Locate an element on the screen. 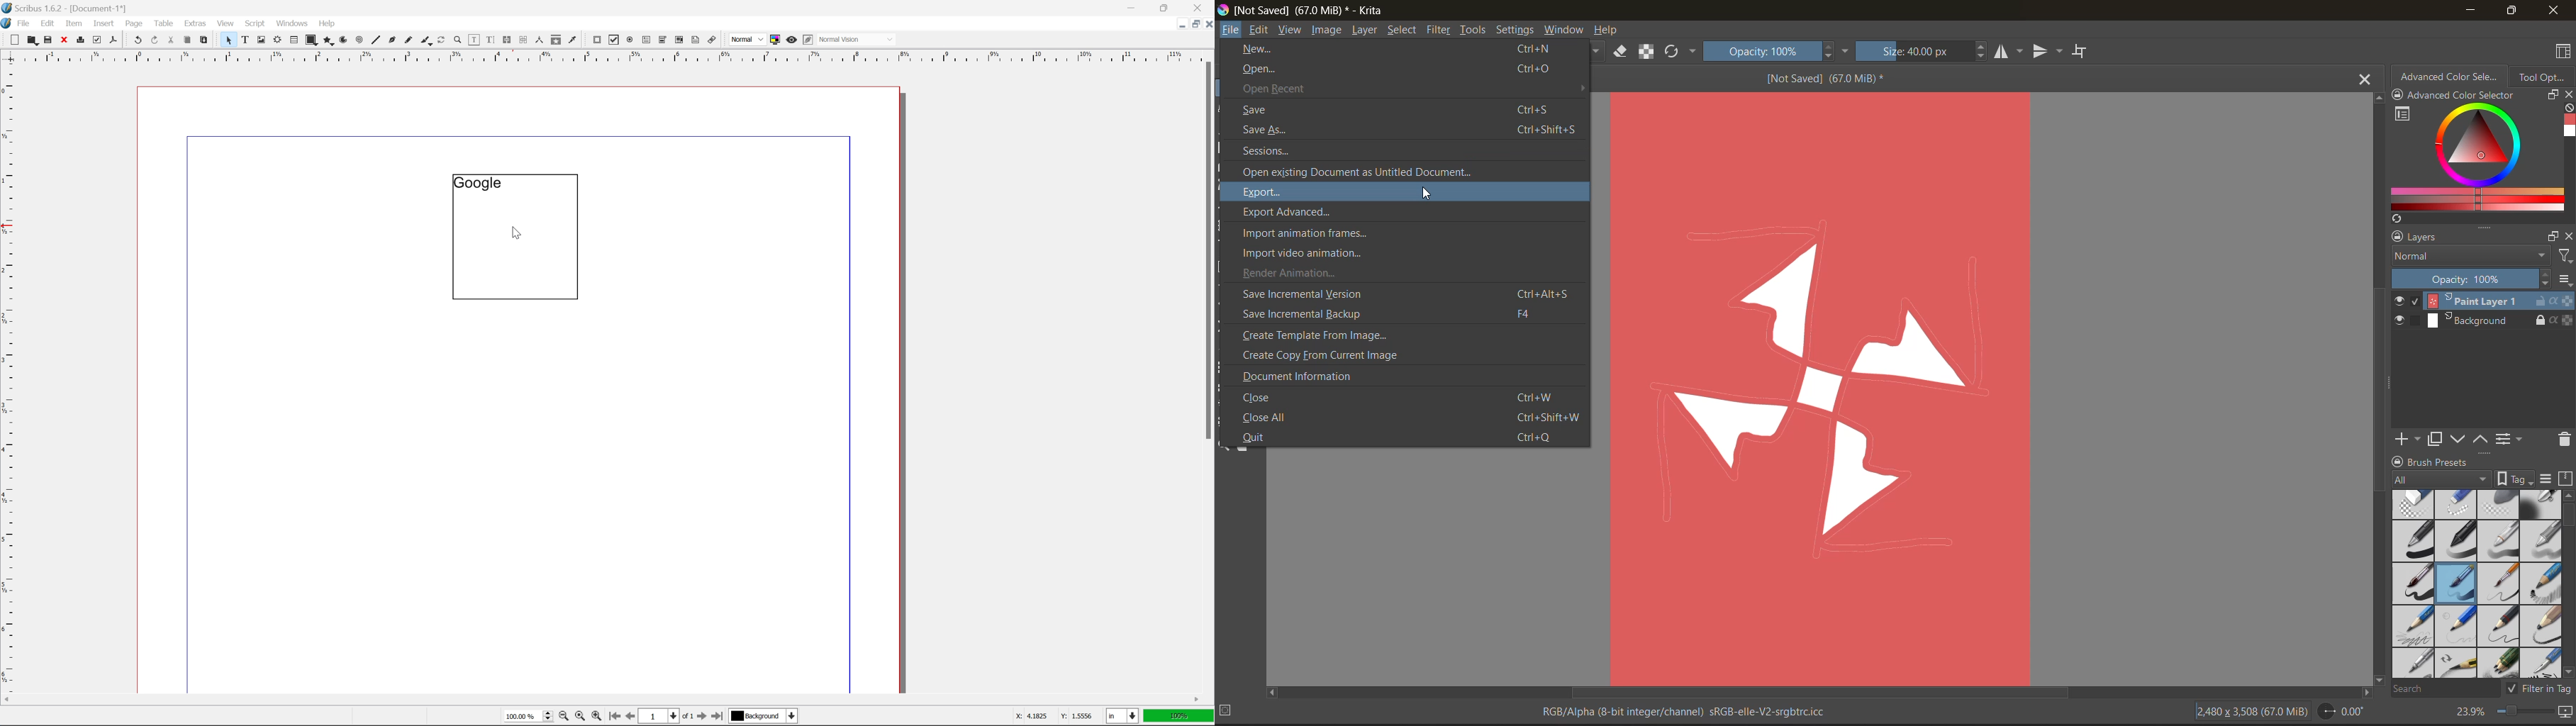 This screenshot has height=728, width=2576. preserve alpha is located at coordinates (1646, 51).